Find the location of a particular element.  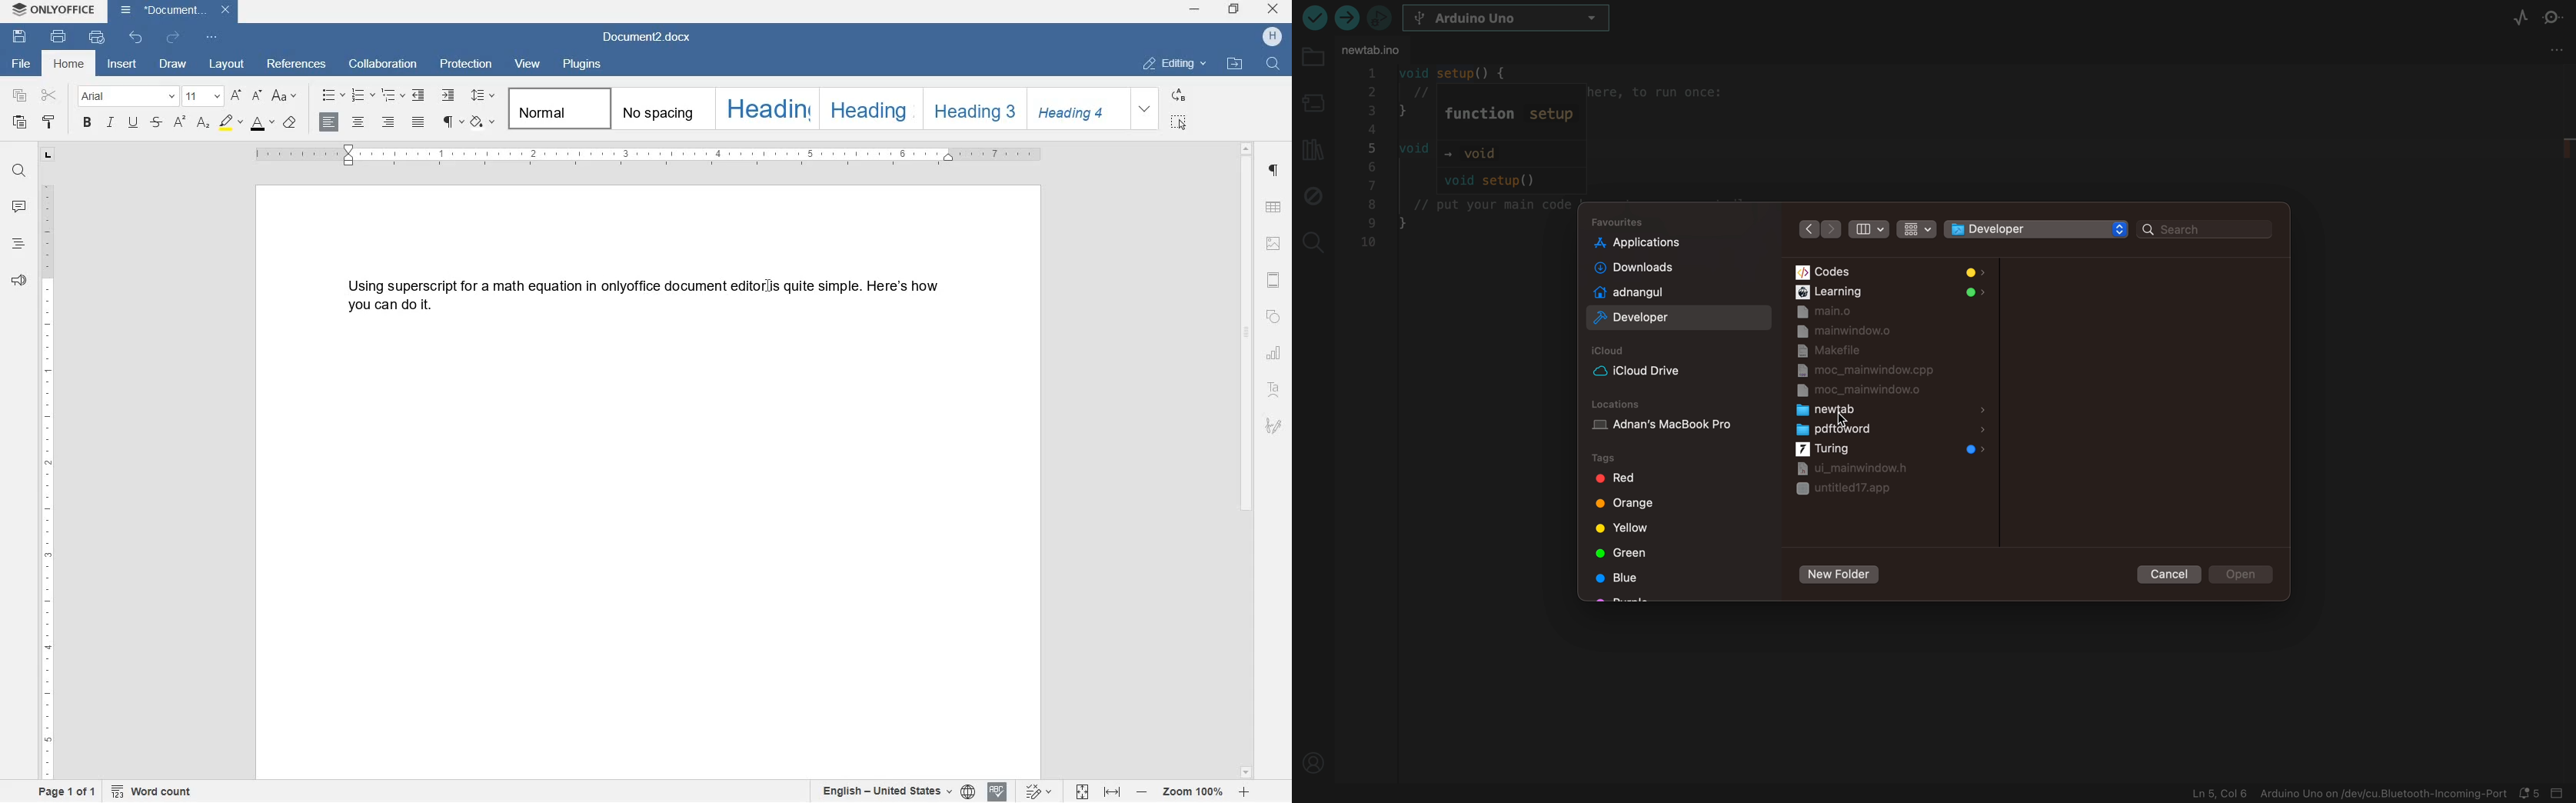

EXPAND FORMATTING STYLE is located at coordinates (1147, 109).